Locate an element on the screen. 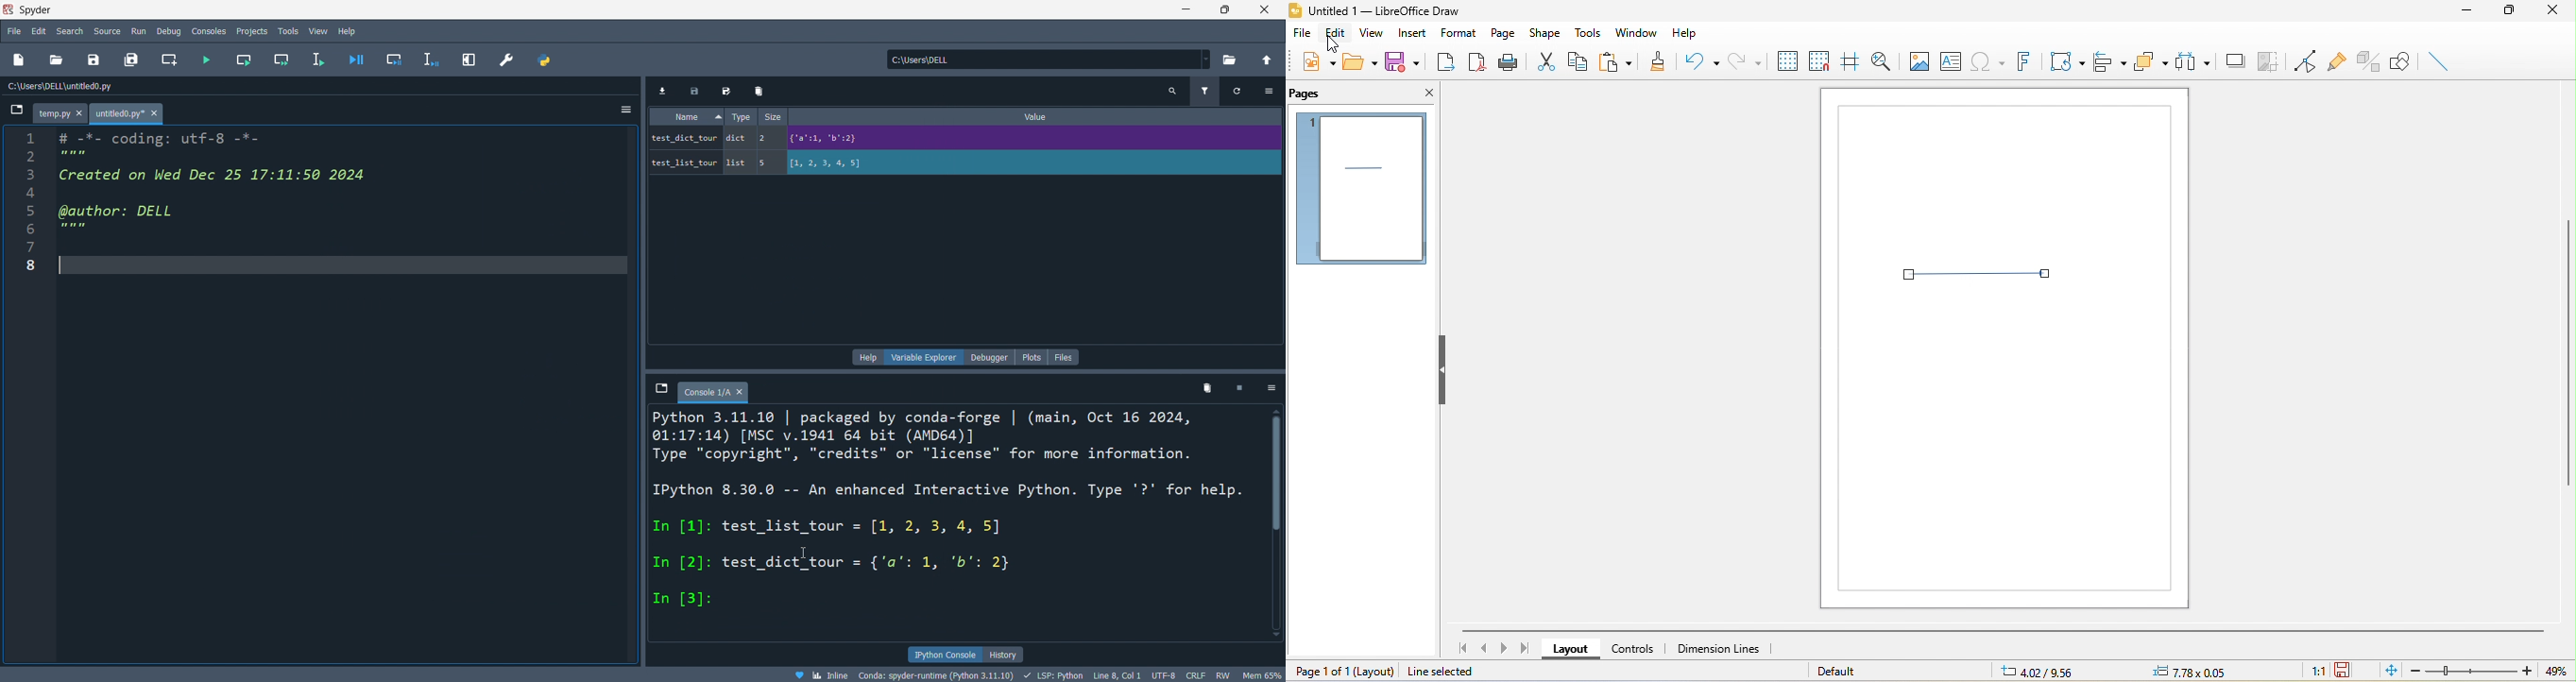  open directory is located at coordinates (1267, 60).